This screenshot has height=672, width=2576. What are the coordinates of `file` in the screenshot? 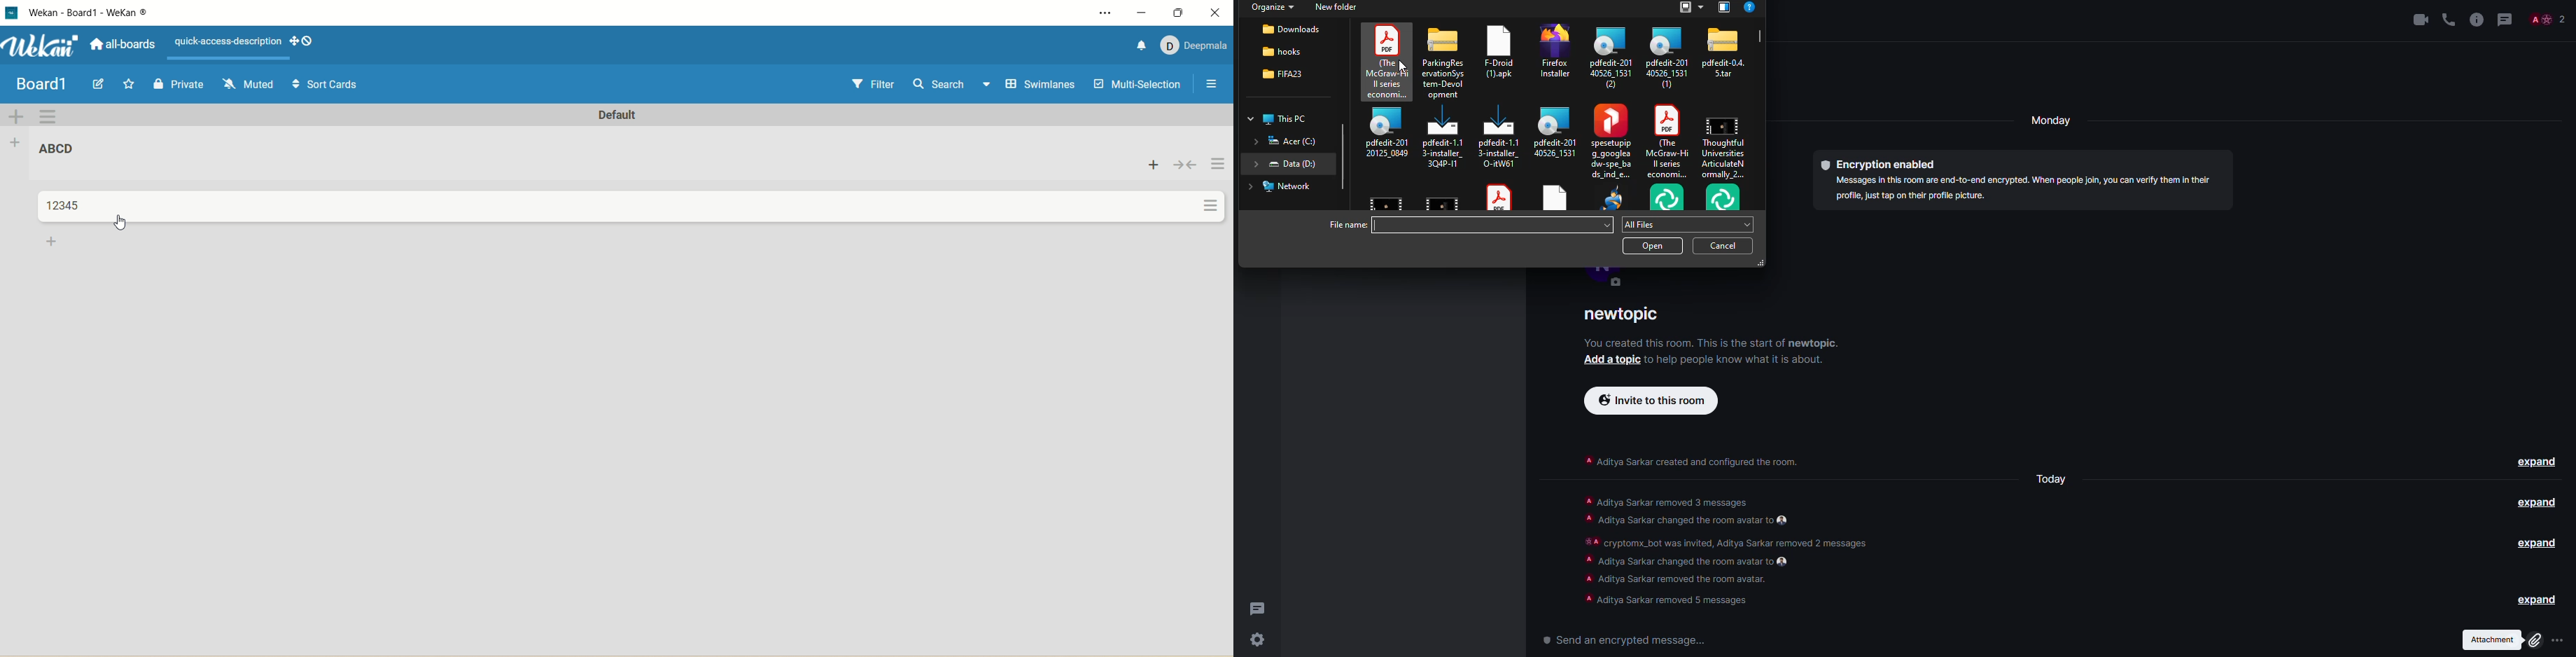 It's located at (1502, 136).